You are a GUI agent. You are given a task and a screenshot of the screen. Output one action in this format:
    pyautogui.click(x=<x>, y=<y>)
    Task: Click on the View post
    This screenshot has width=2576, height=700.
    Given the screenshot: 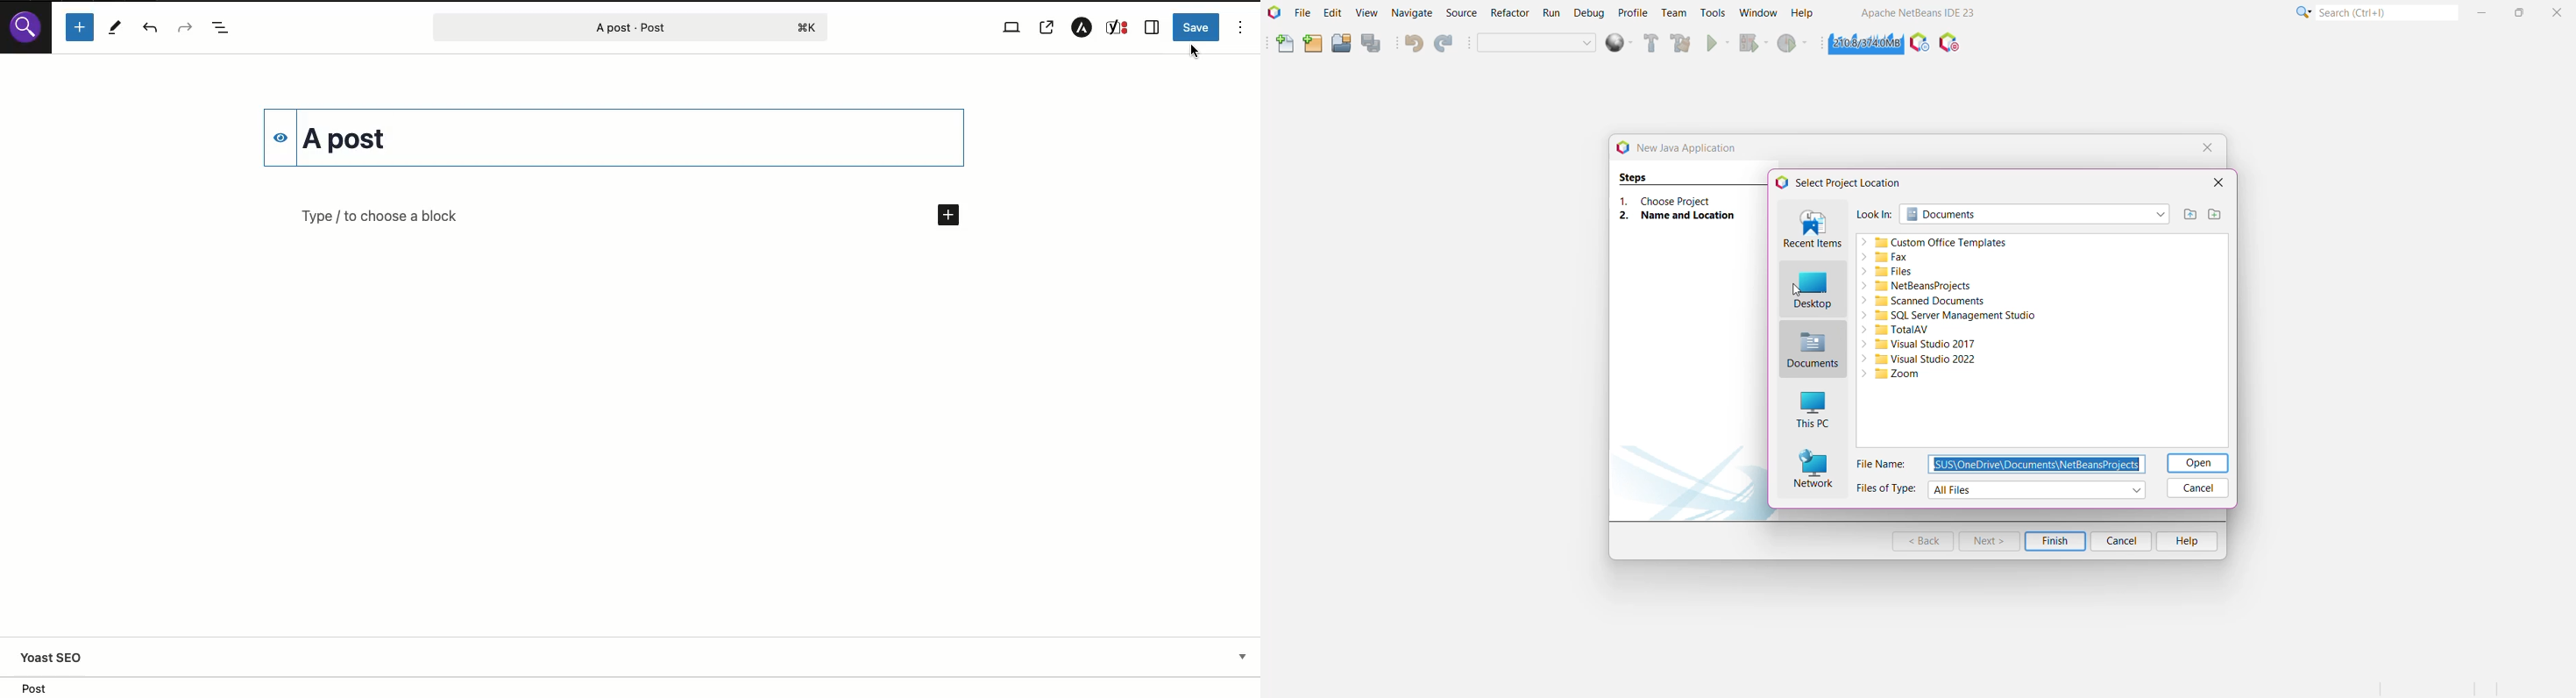 What is the action you would take?
    pyautogui.click(x=1049, y=27)
    